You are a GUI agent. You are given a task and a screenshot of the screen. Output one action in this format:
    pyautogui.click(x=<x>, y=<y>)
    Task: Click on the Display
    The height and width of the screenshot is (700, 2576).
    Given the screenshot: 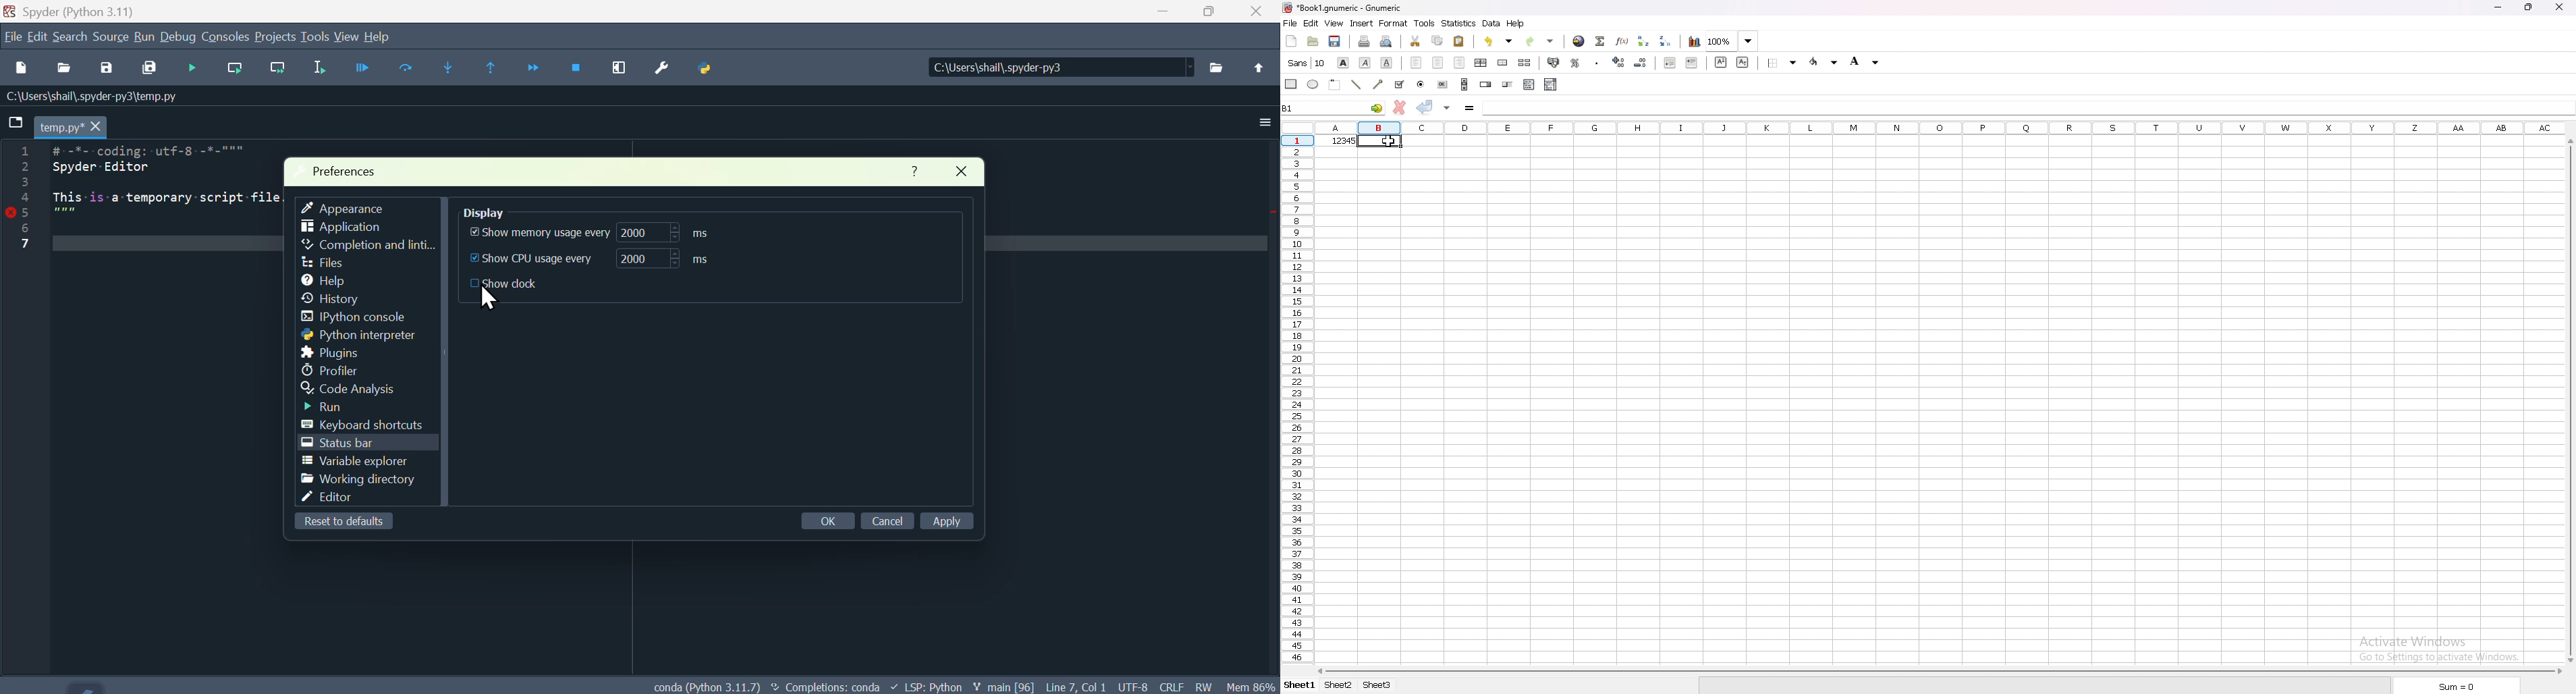 What is the action you would take?
    pyautogui.click(x=502, y=209)
    